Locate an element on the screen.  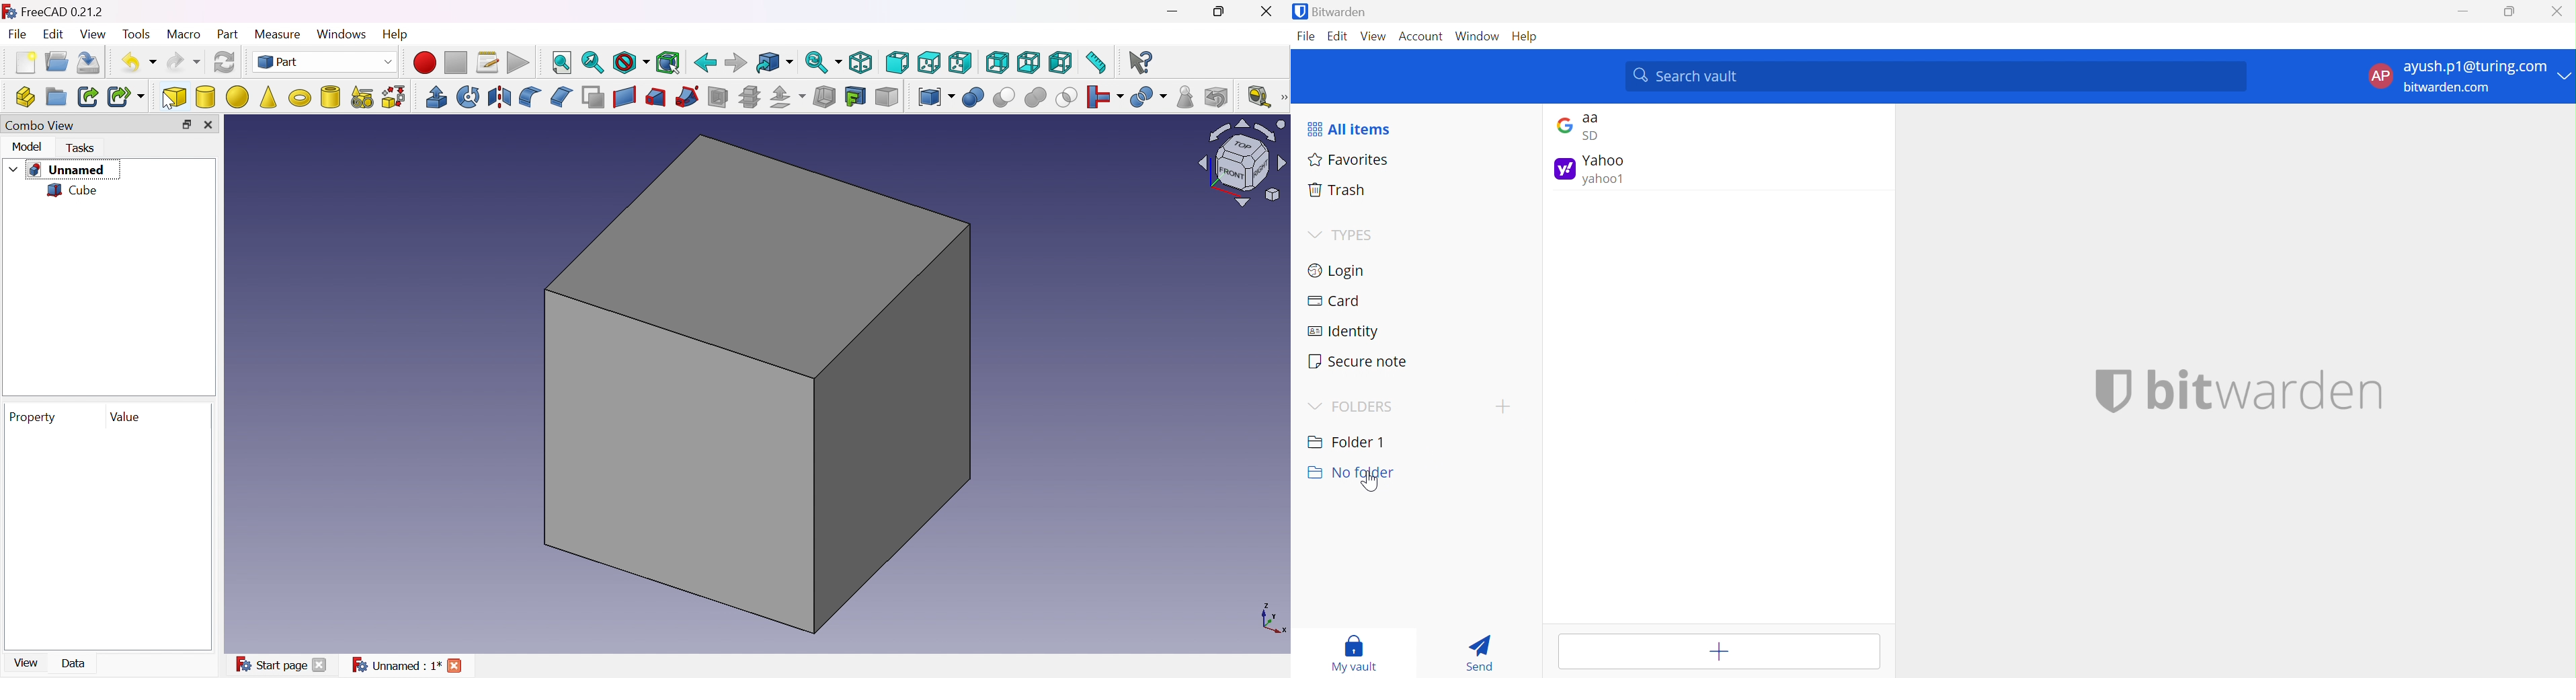
x, y axis is located at coordinates (1271, 620).